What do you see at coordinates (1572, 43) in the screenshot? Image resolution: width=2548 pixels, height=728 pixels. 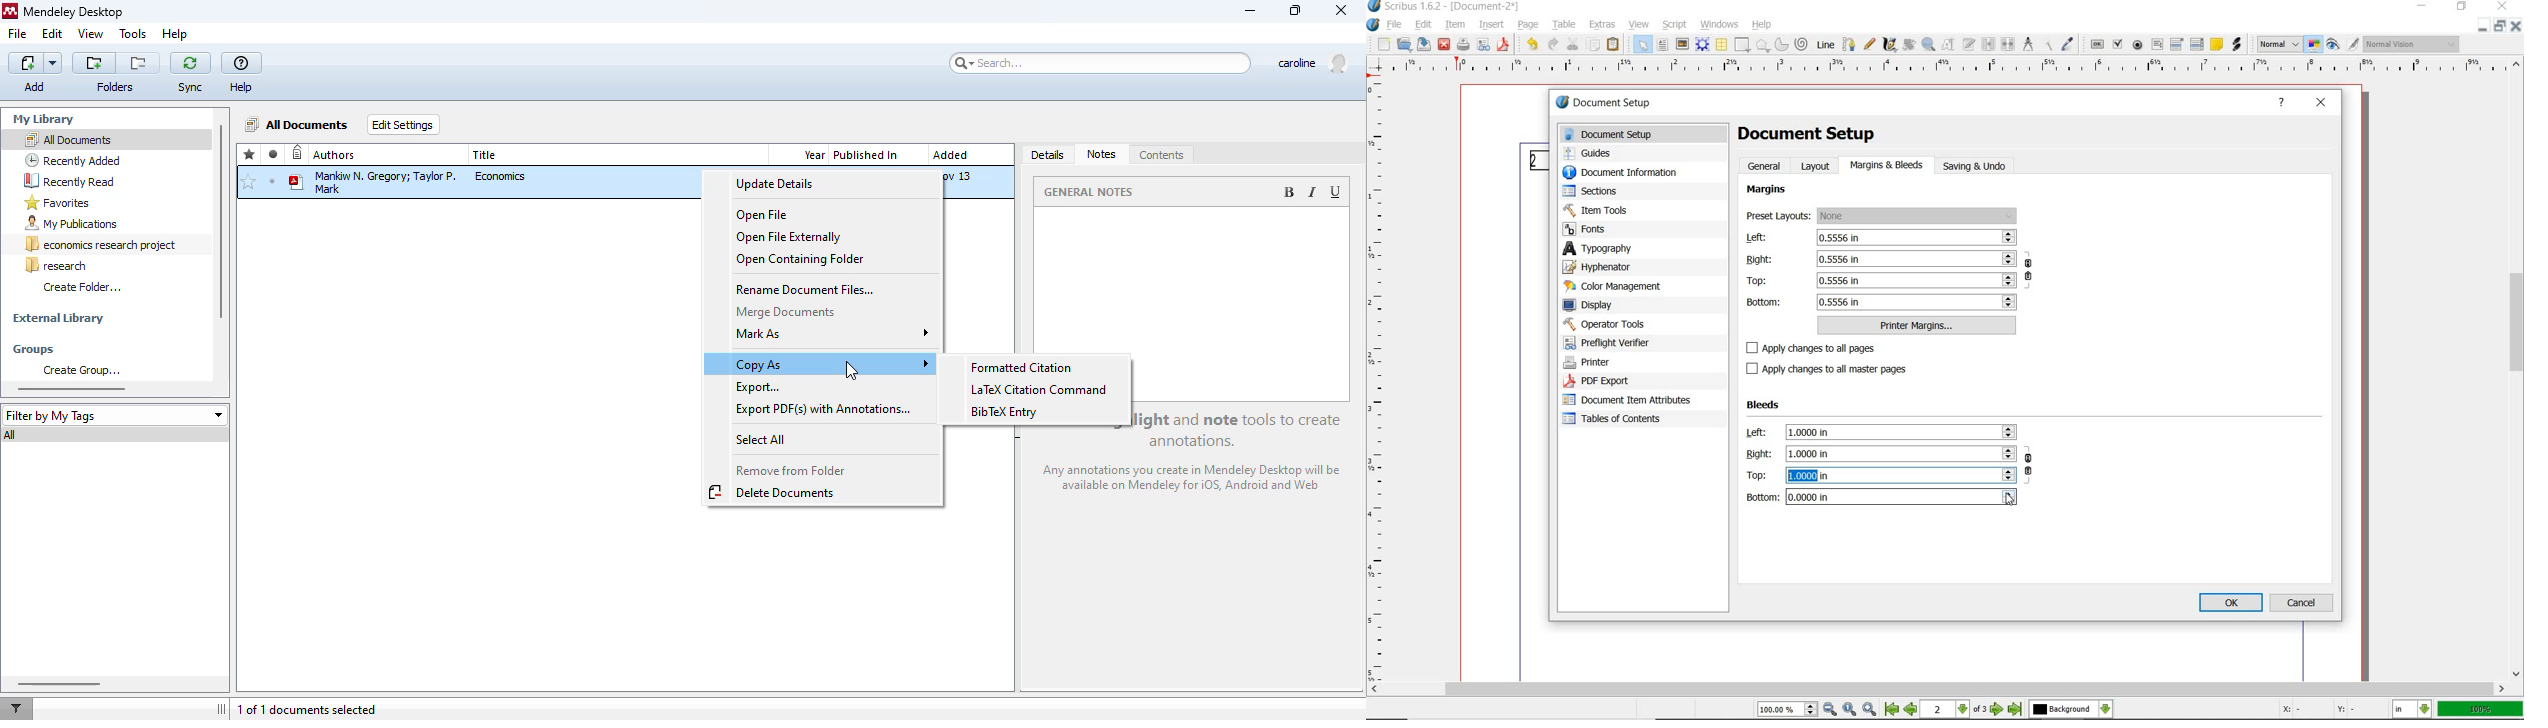 I see `cut` at bounding box center [1572, 43].